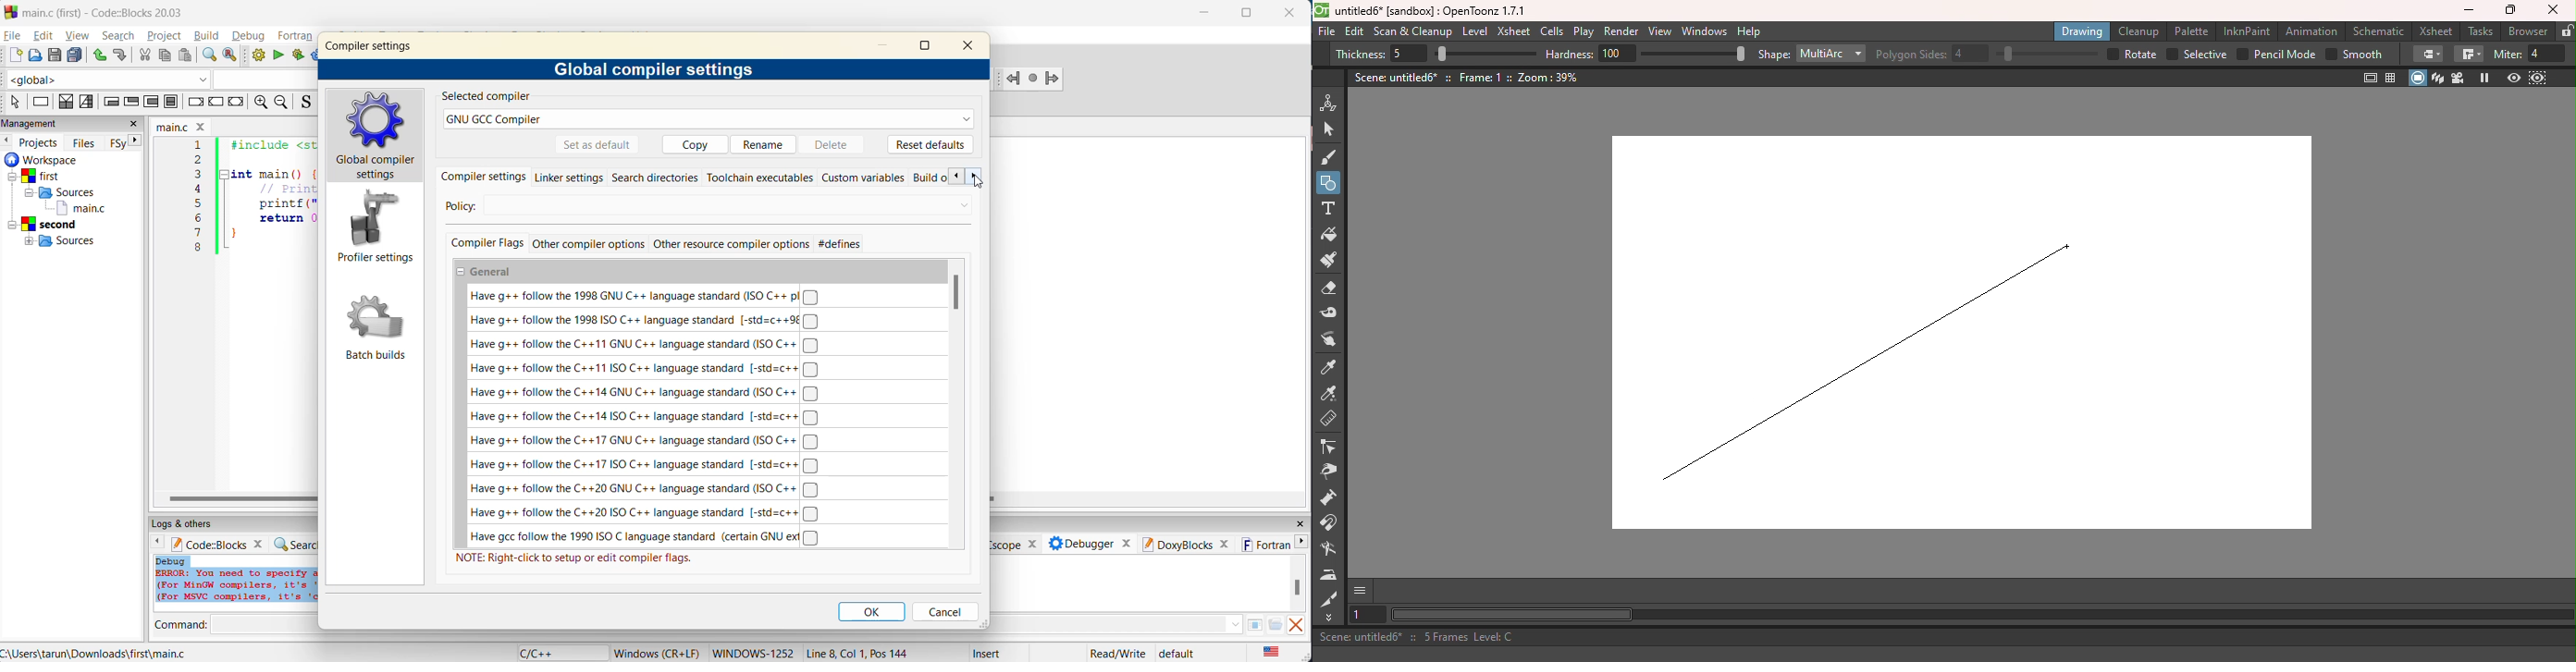 The width and height of the screenshot is (2576, 672). I want to click on compiler settings, so click(479, 179).